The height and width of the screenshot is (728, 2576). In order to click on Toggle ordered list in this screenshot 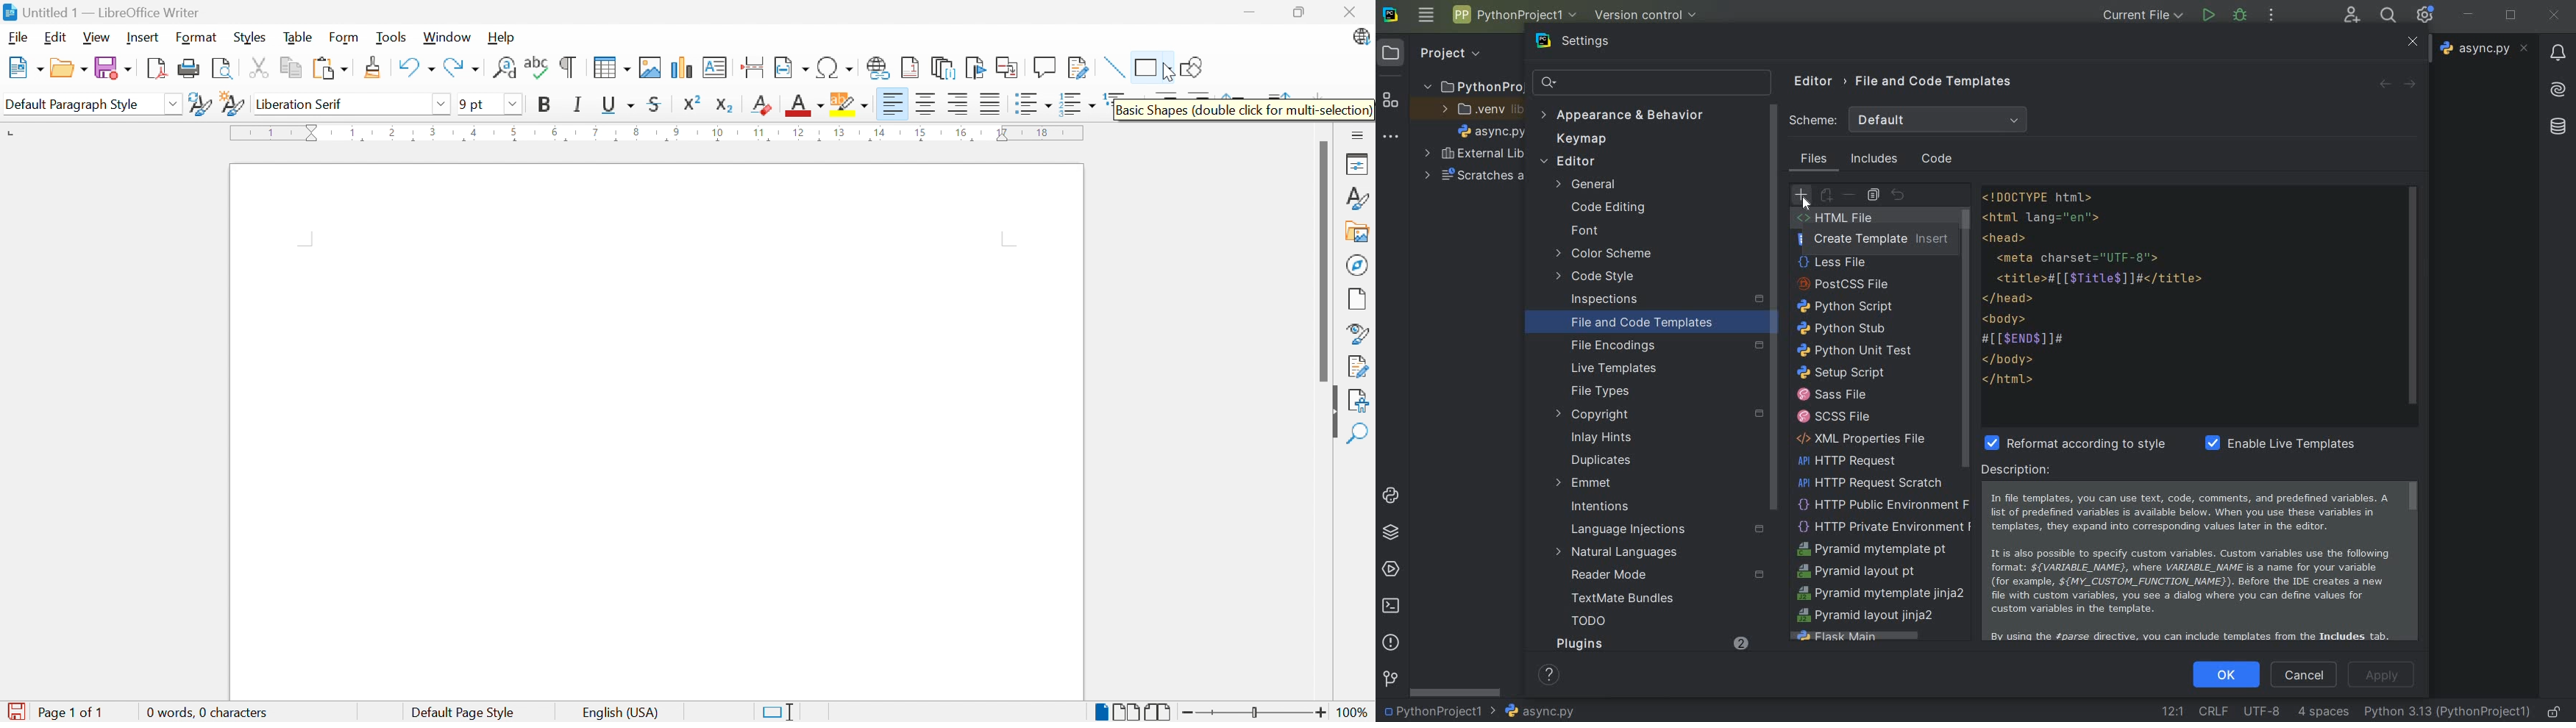, I will do `click(1078, 106)`.